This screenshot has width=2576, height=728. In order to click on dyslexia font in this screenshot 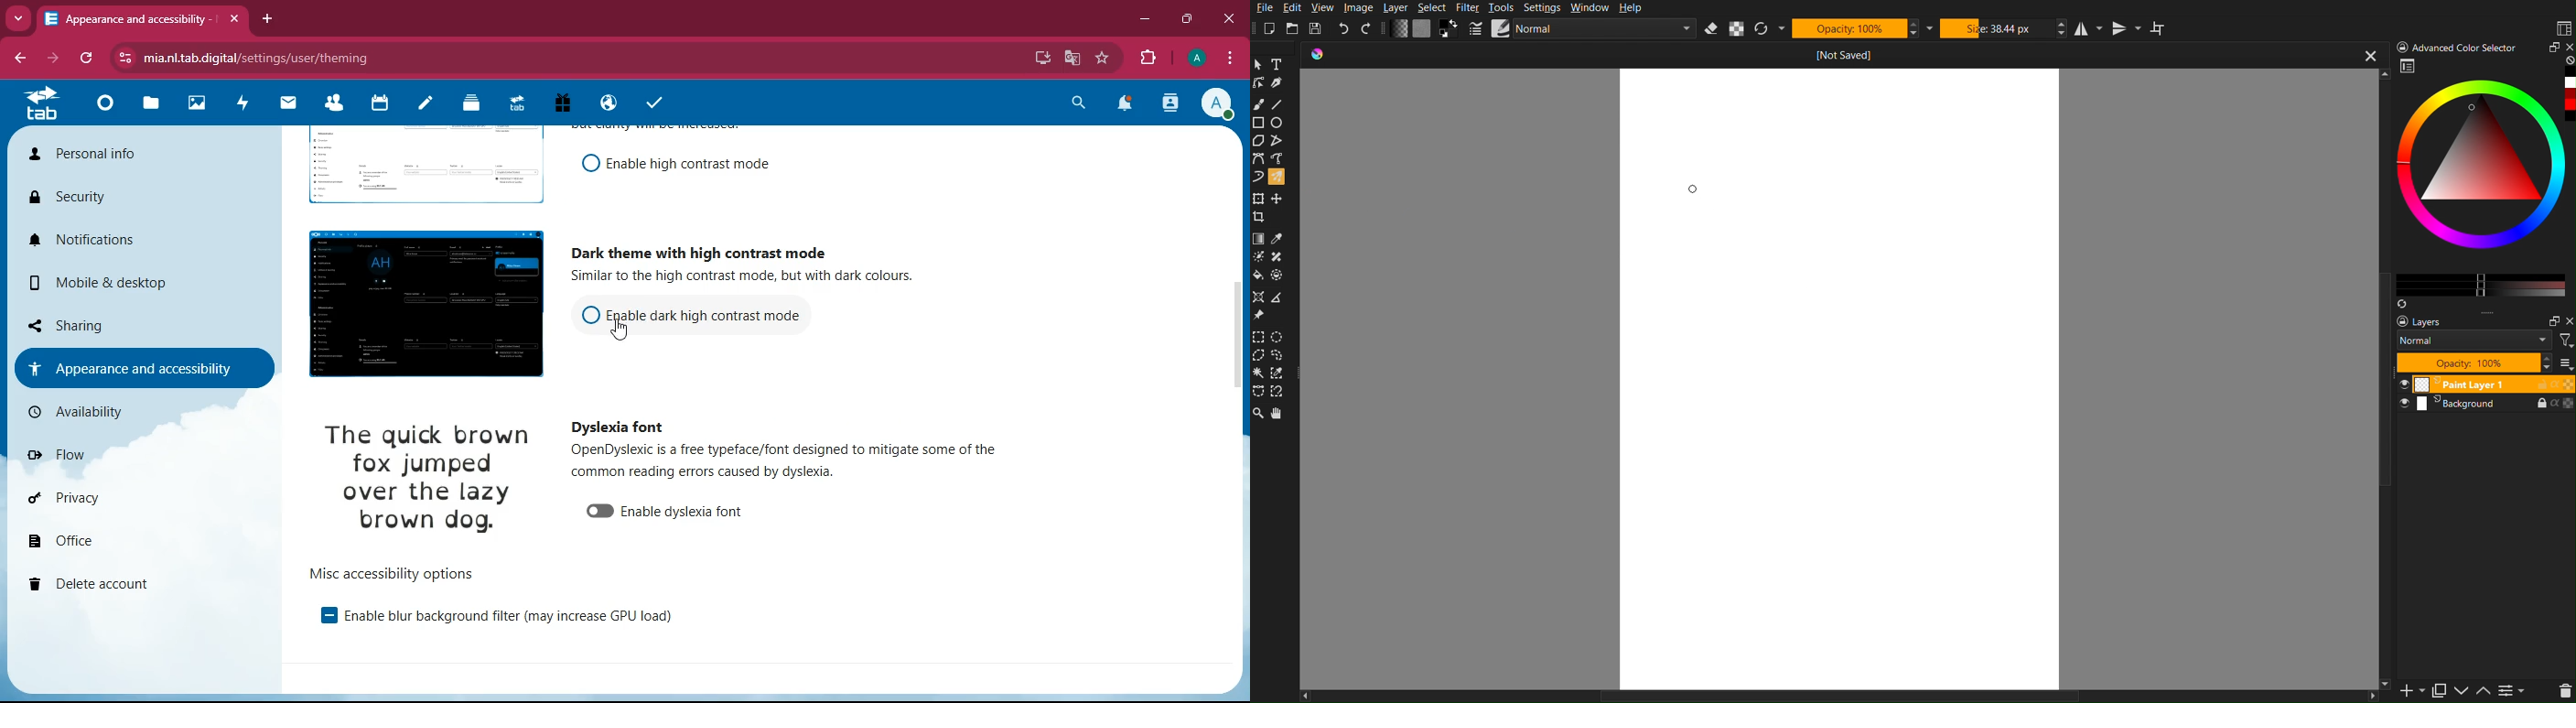, I will do `click(617, 427)`.